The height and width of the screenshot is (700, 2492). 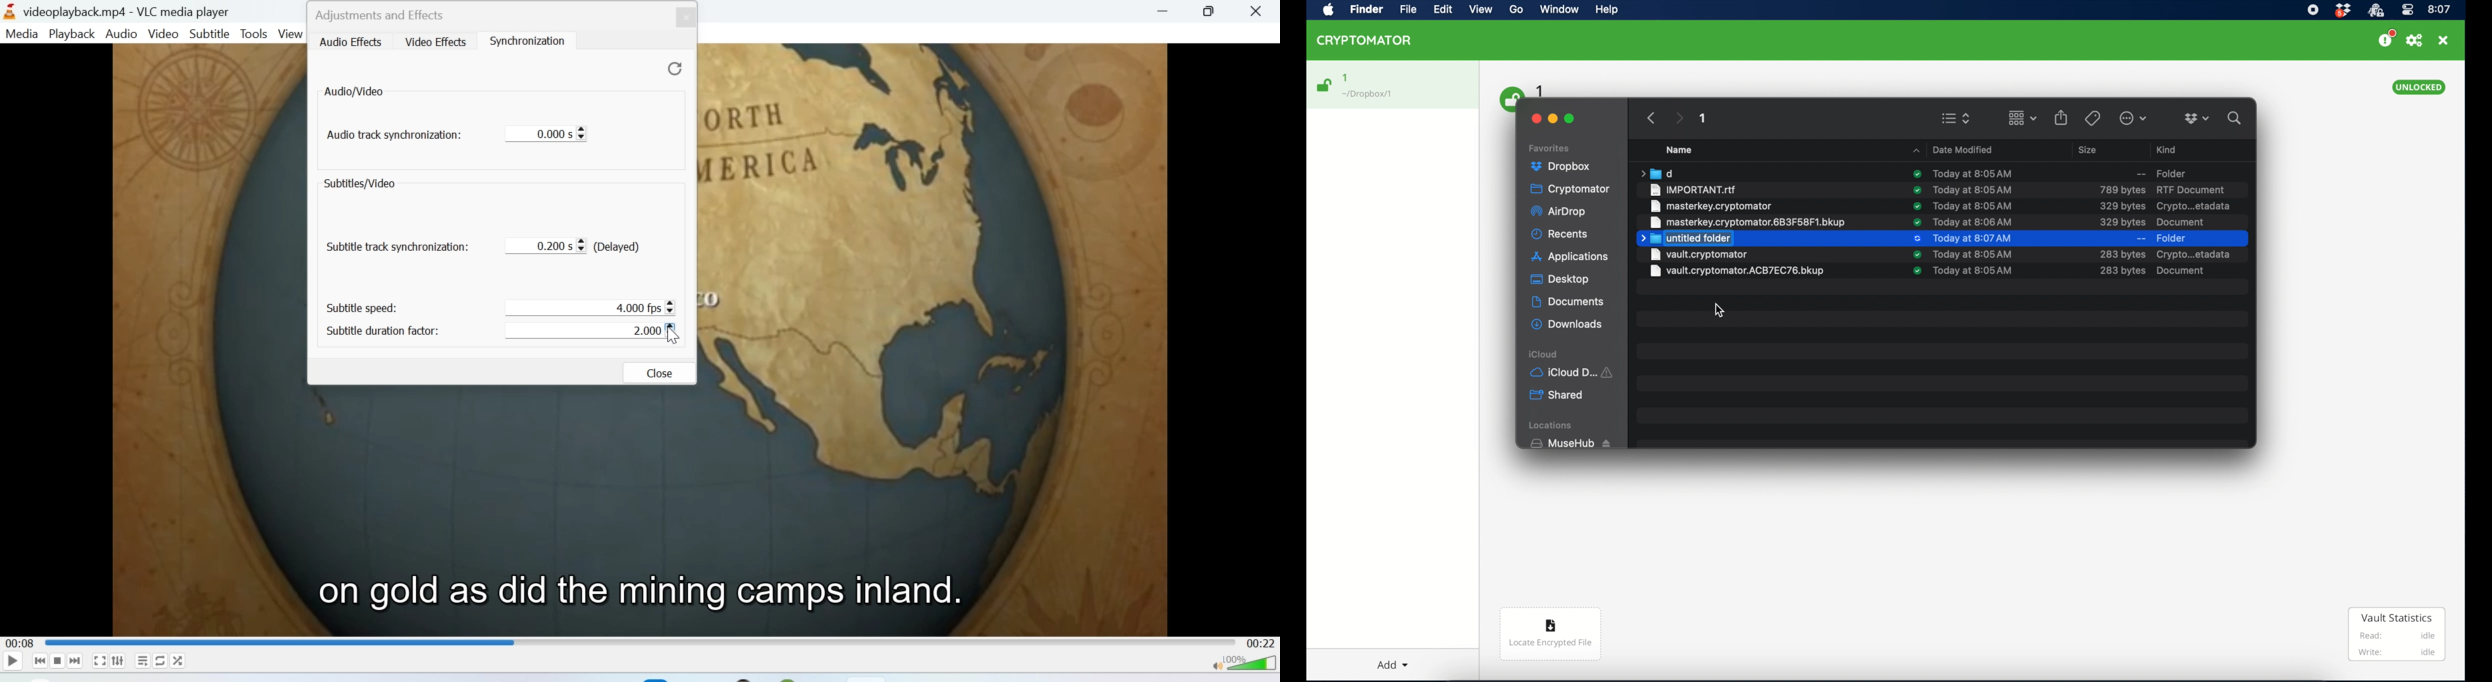 I want to click on more options, so click(x=2134, y=118).